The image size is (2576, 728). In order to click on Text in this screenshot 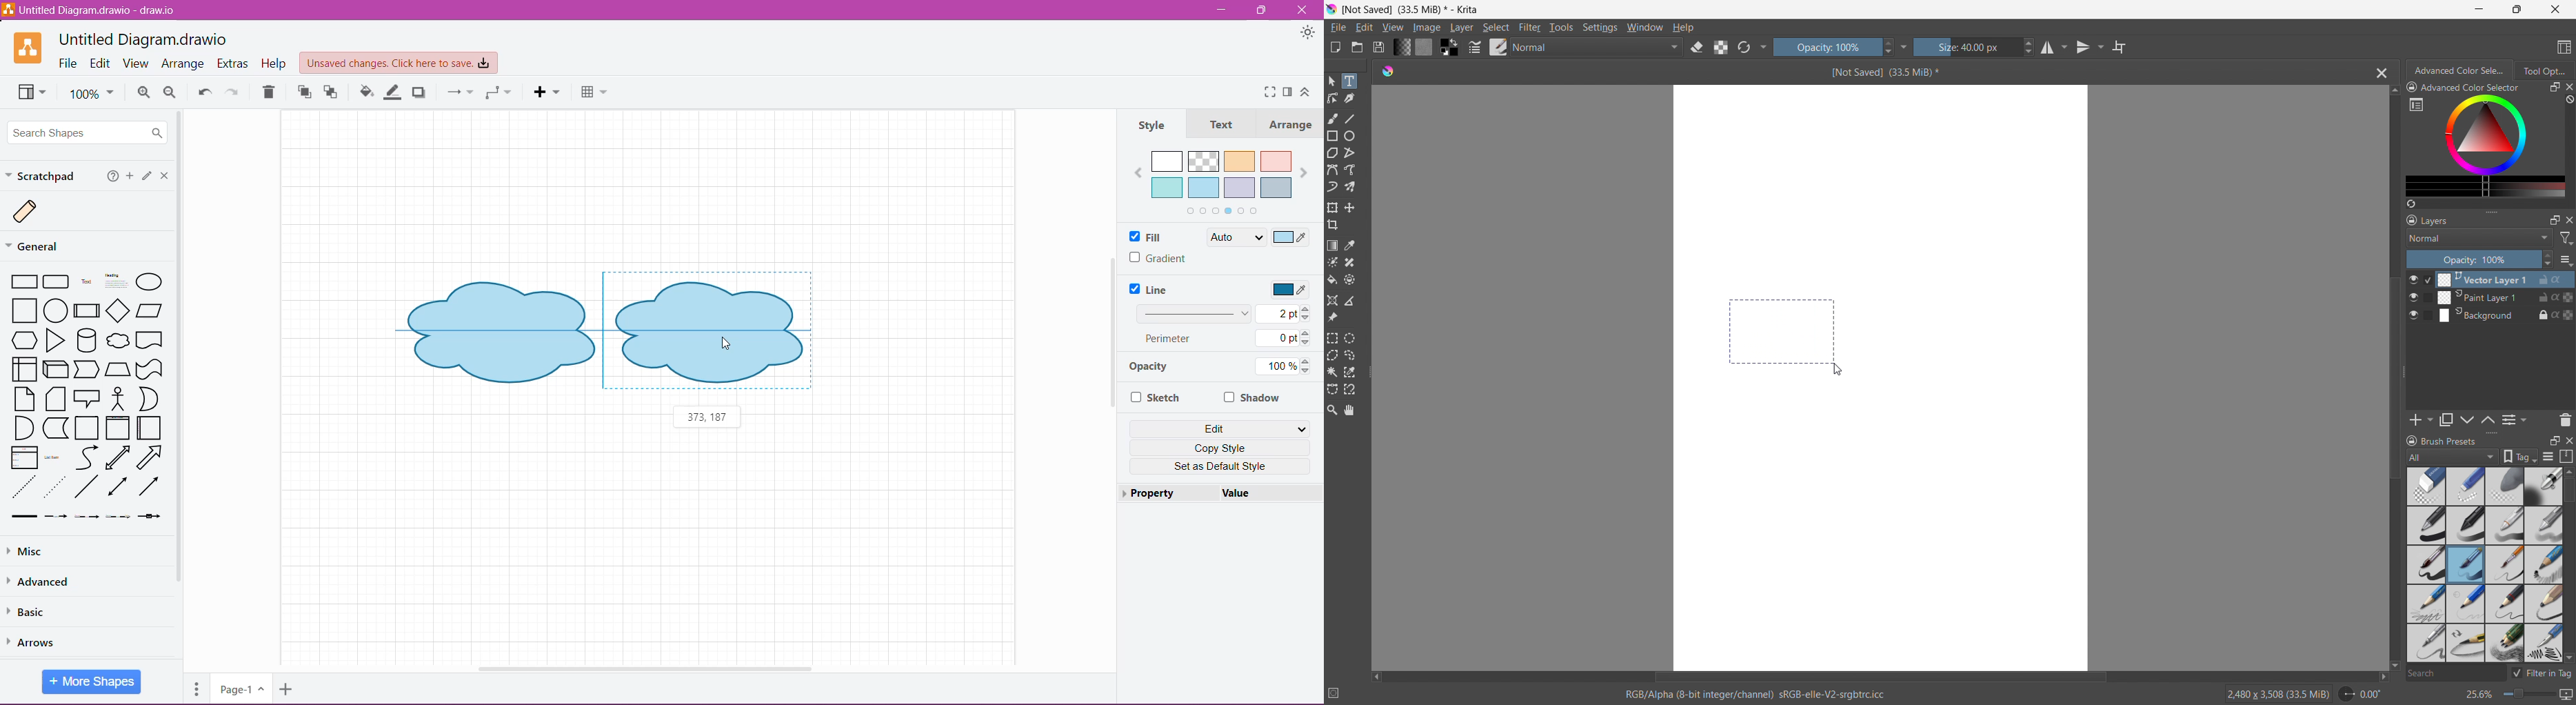, I will do `click(1225, 126)`.